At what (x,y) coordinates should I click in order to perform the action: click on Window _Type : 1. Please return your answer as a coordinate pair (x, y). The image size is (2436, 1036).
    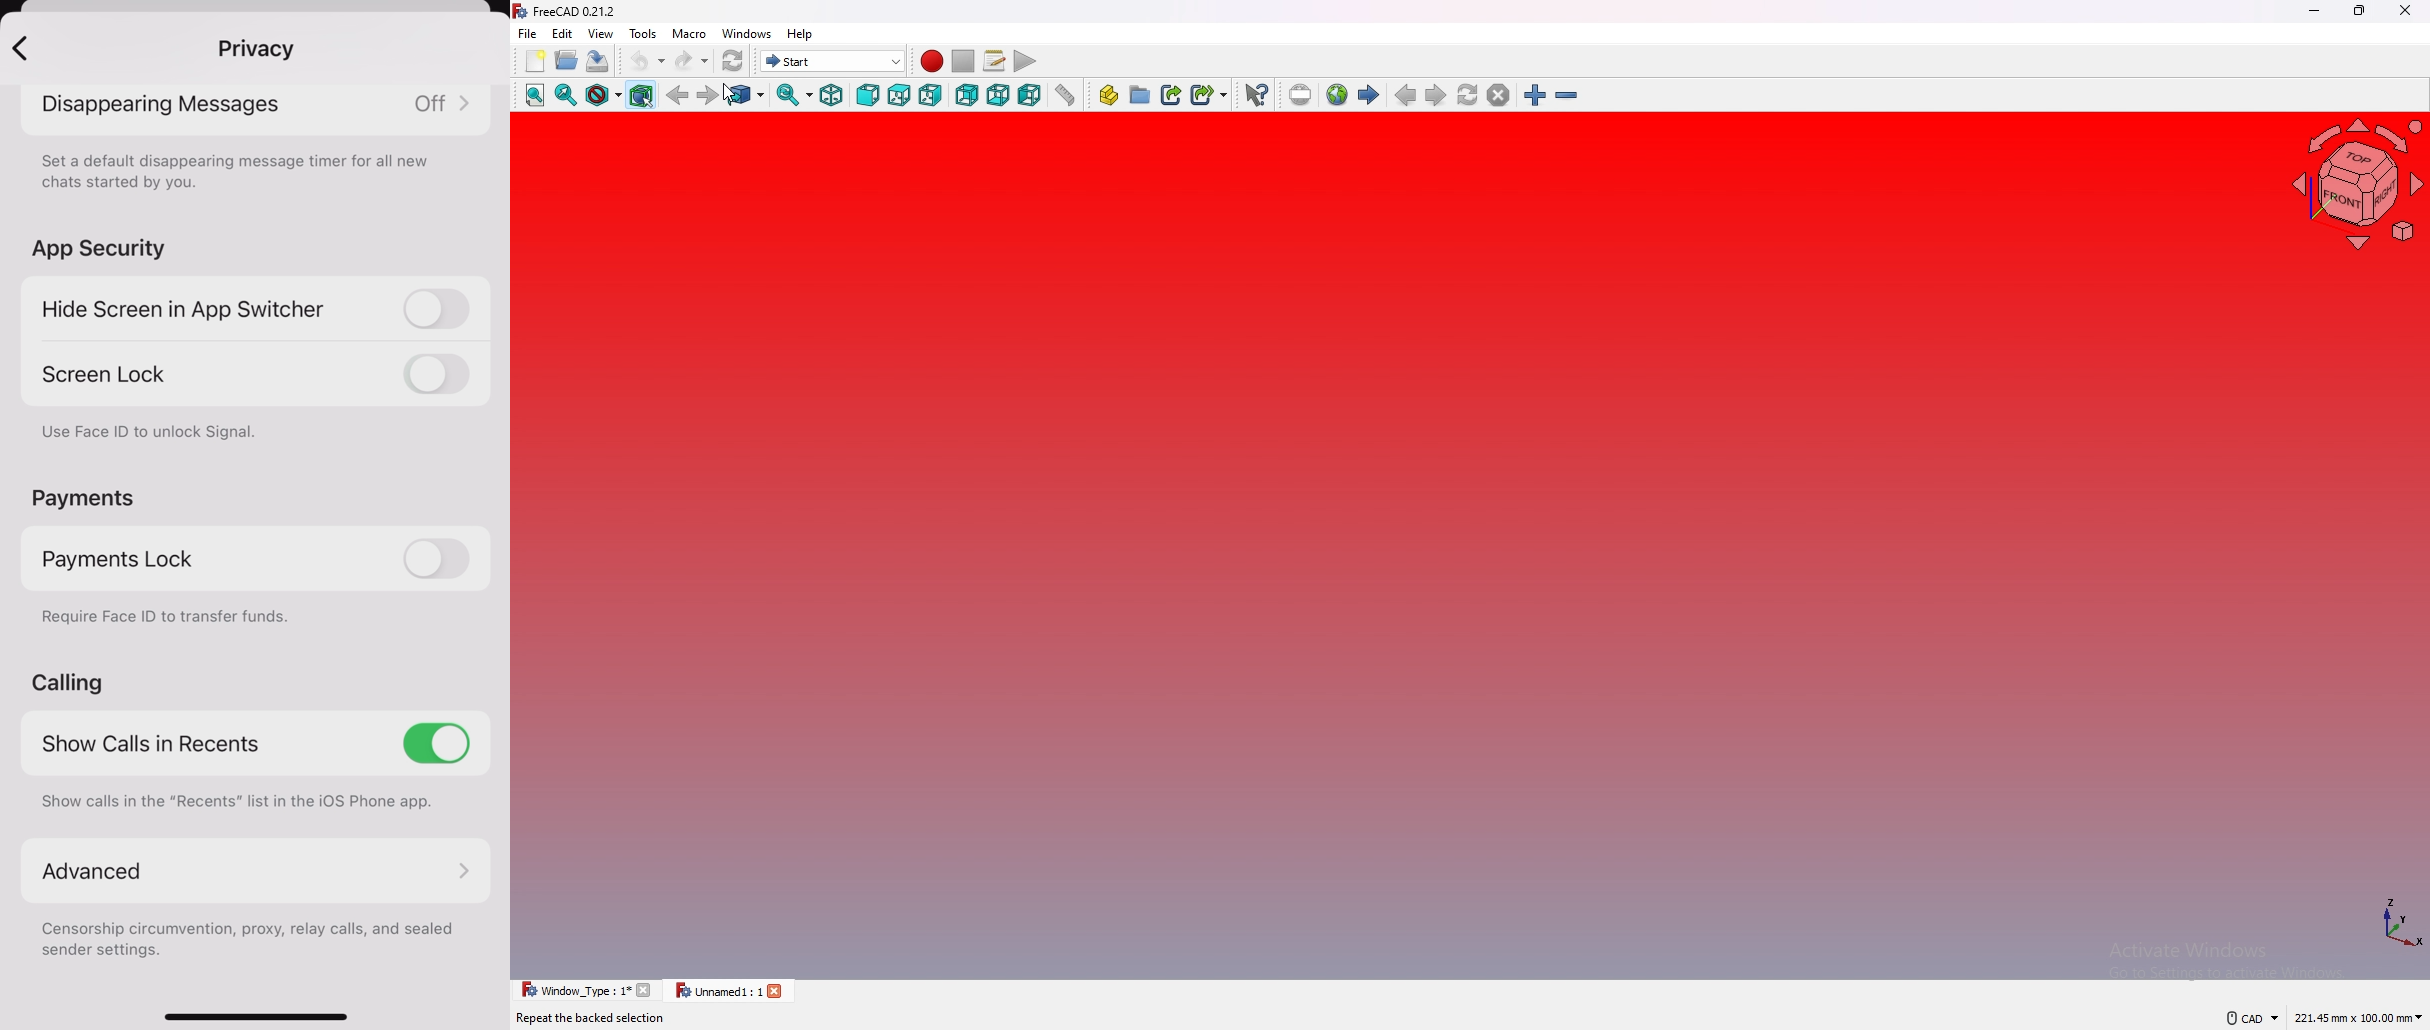
    Looking at the image, I should click on (576, 989).